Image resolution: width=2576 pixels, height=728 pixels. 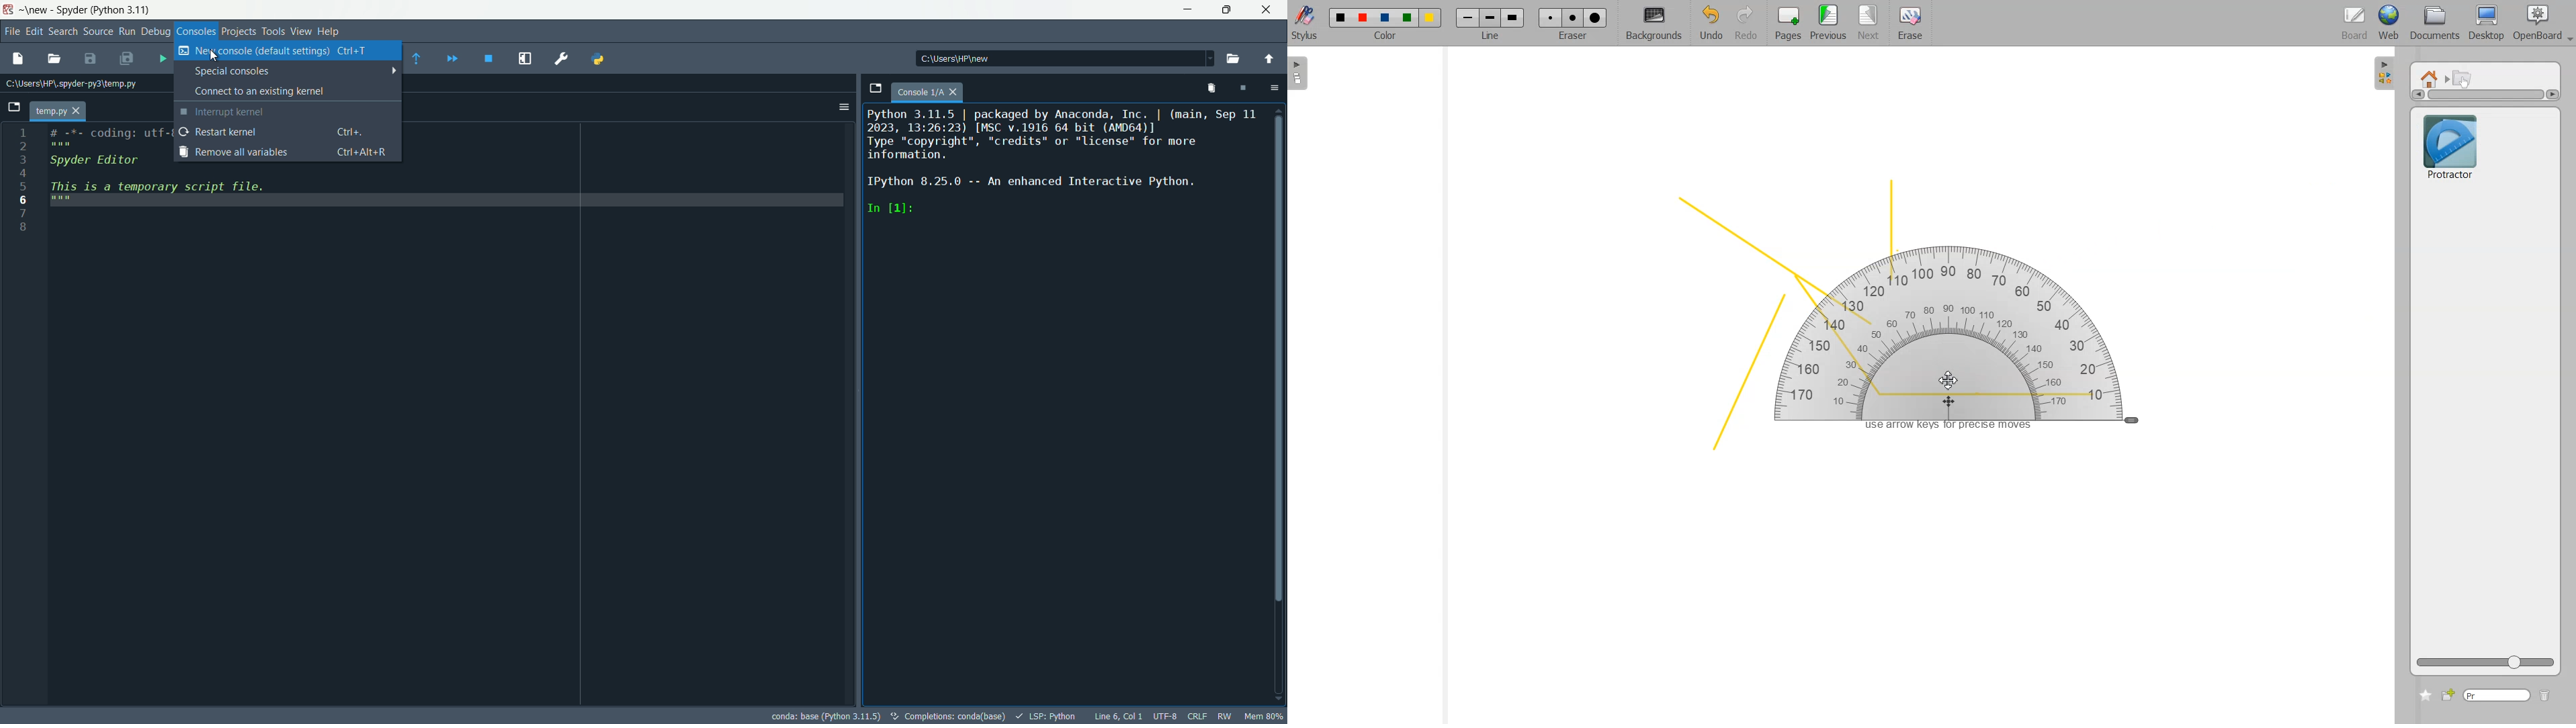 What do you see at coordinates (1211, 88) in the screenshot?
I see `remove all variables from namespace ` at bounding box center [1211, 88].